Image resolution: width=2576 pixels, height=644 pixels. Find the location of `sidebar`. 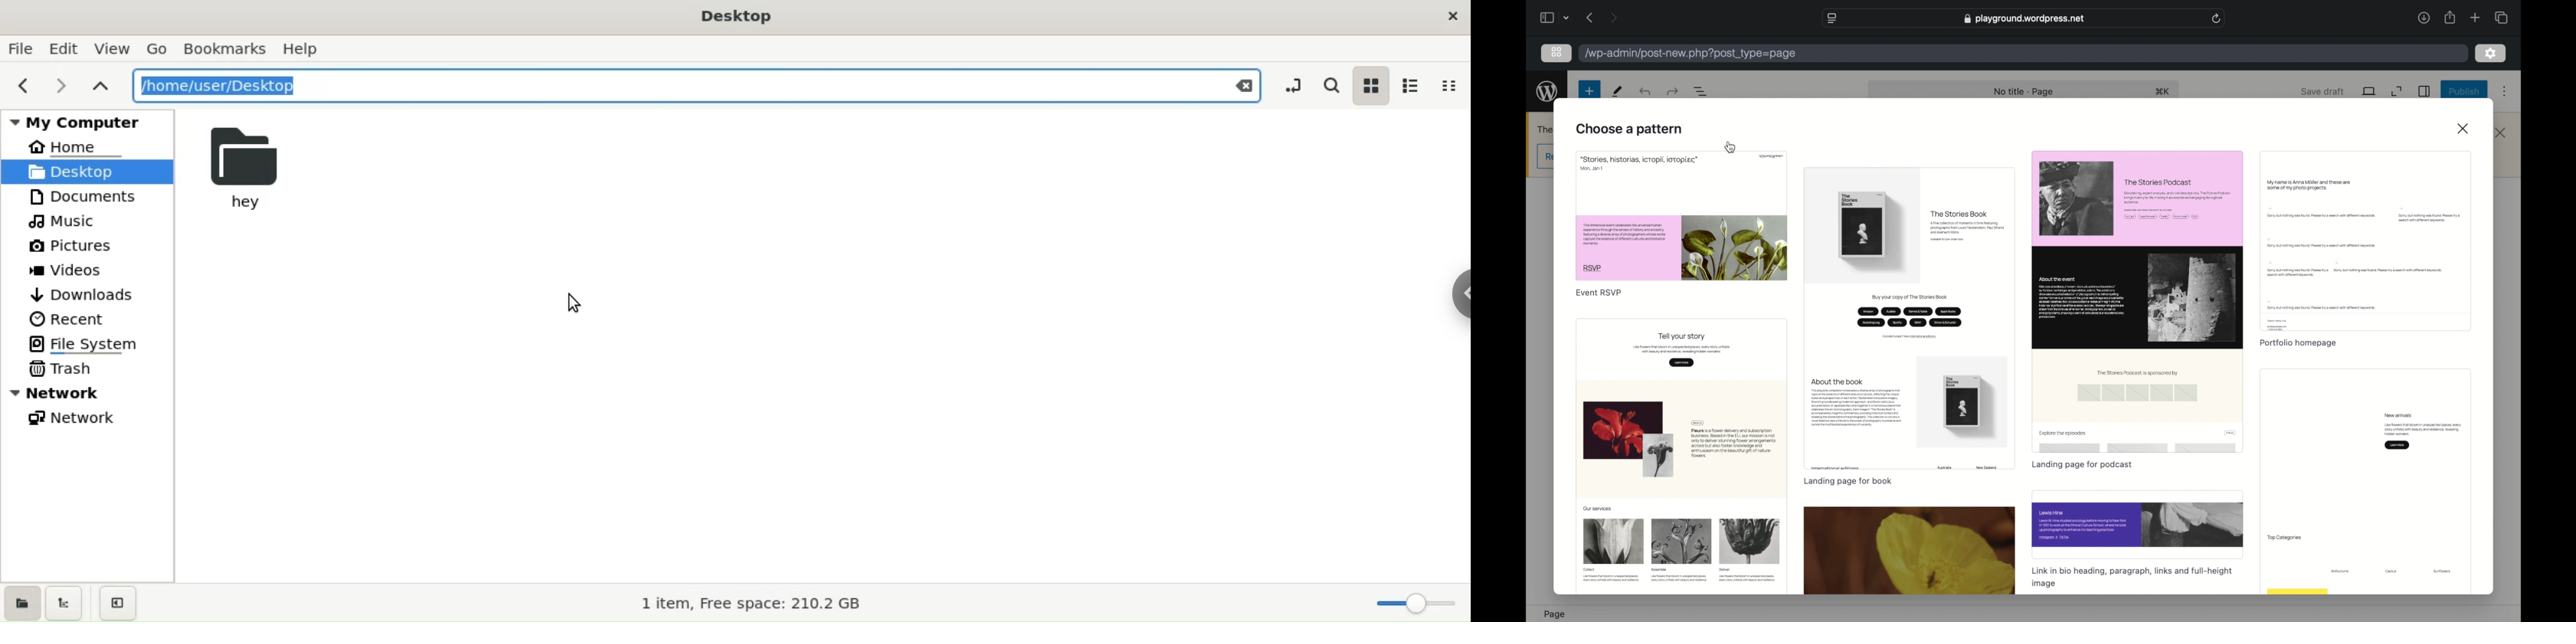

sidebar is located at coordinates (2425, 91).